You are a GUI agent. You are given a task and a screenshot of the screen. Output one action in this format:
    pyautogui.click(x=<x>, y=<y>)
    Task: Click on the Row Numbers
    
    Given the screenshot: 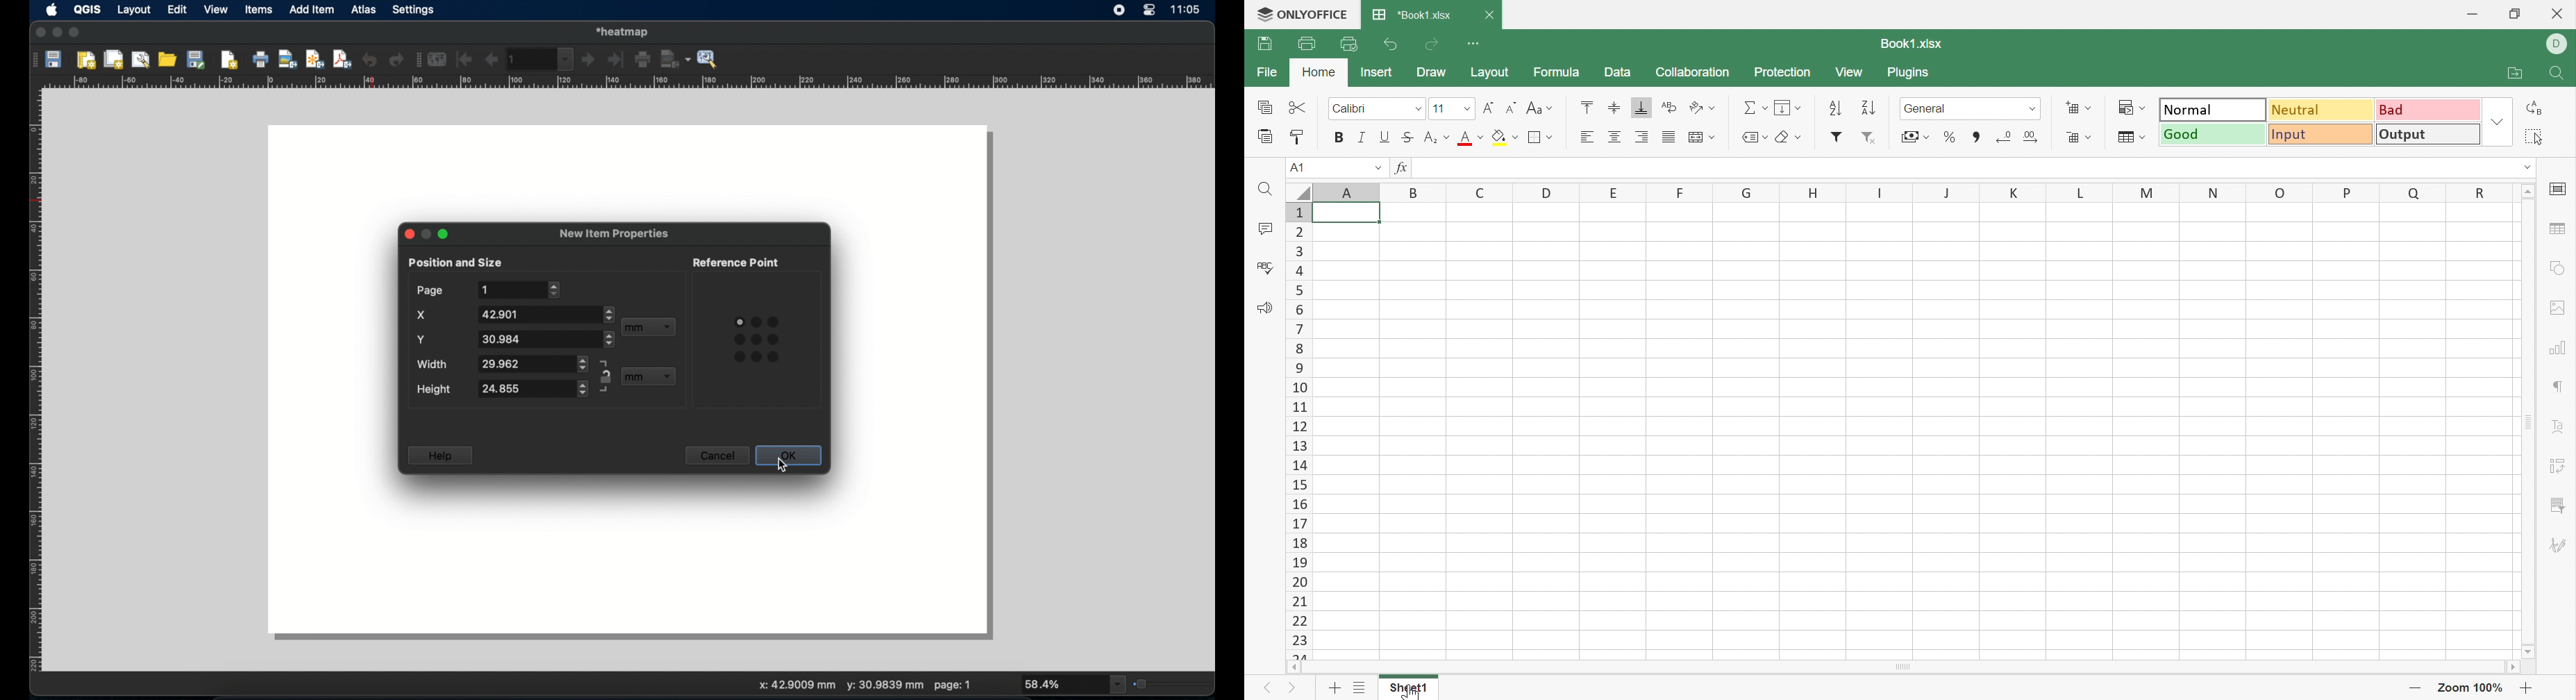 What is the action you would take?
    pyautogui.click(x=1300, y=431)
    